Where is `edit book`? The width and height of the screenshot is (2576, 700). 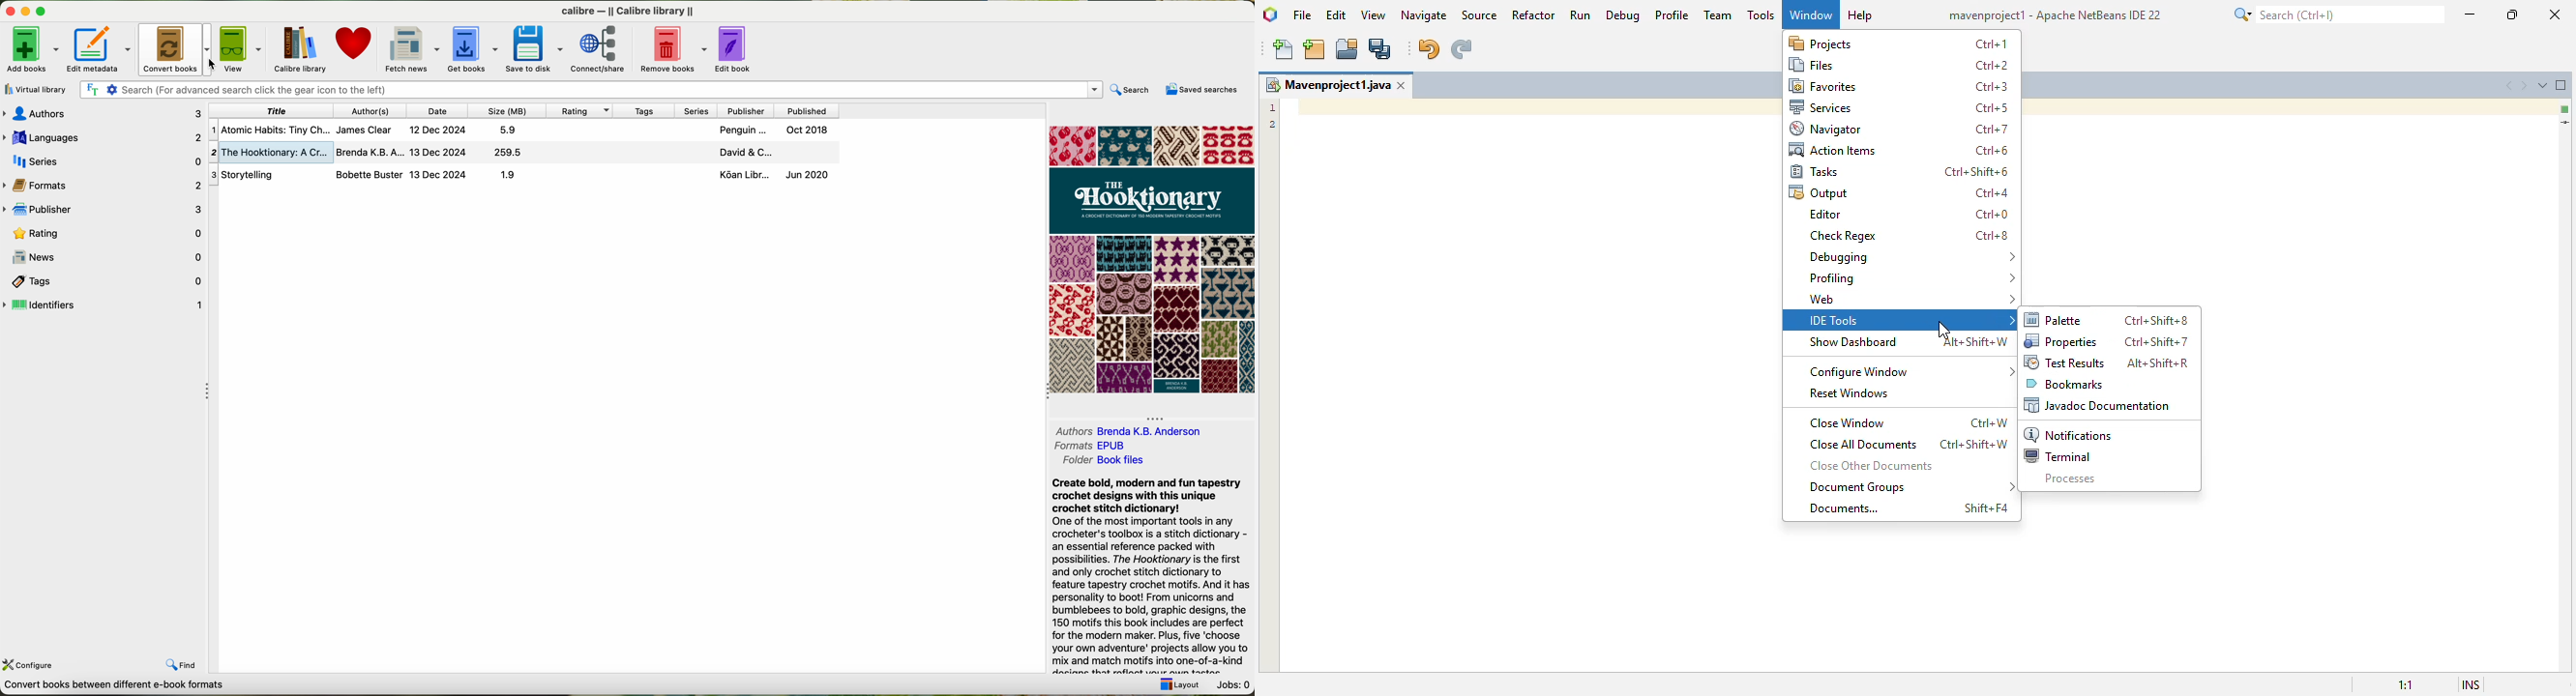 edit book is located at coordinates (736, 49).